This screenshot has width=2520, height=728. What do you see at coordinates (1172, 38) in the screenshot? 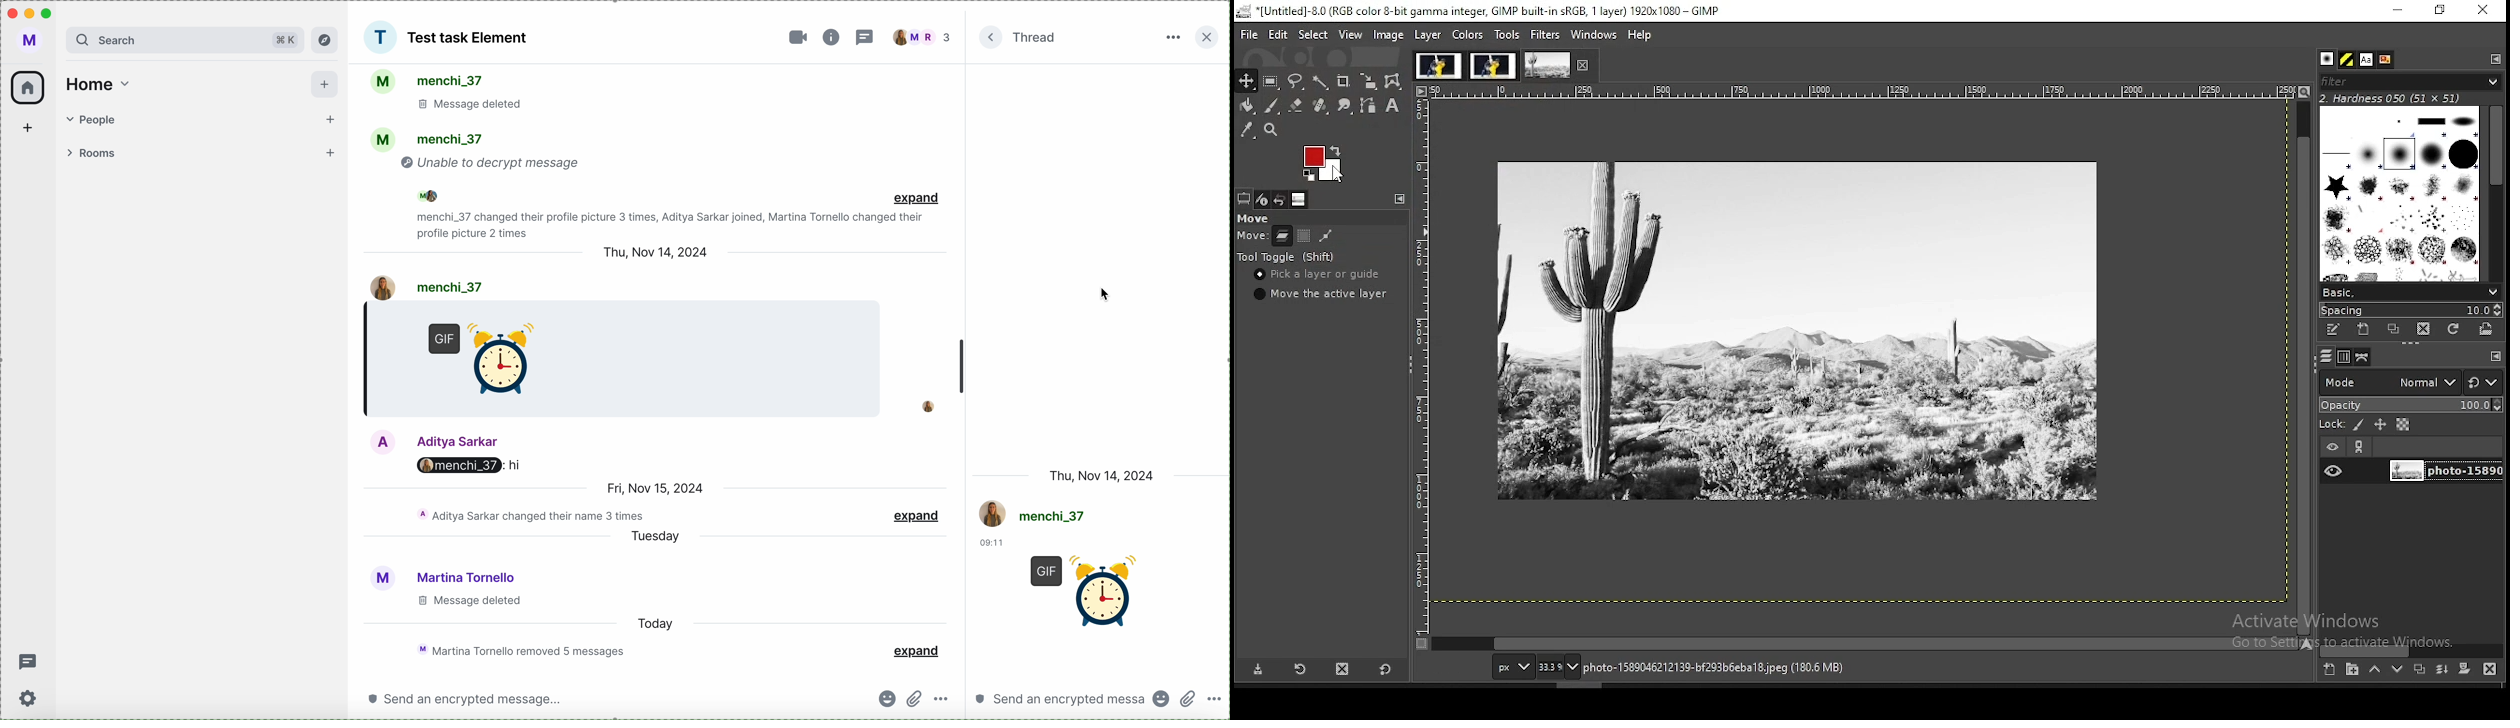
I see `more options` at bounding box center [1172, 38].